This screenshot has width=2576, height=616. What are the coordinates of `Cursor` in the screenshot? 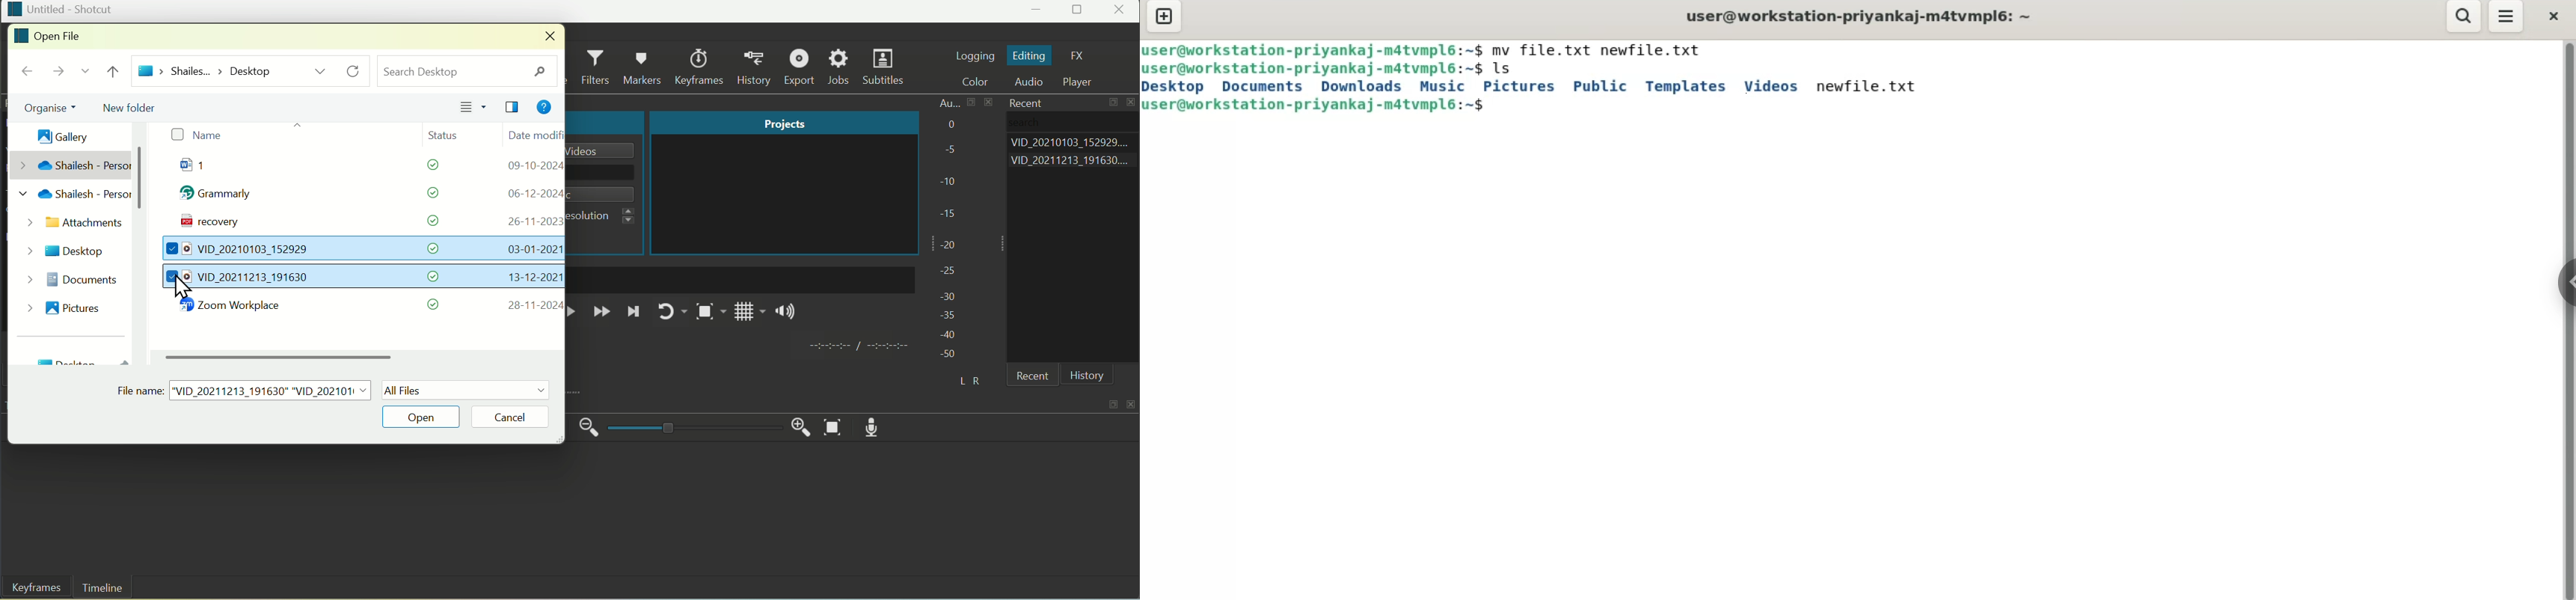 It's located at (184, 289).